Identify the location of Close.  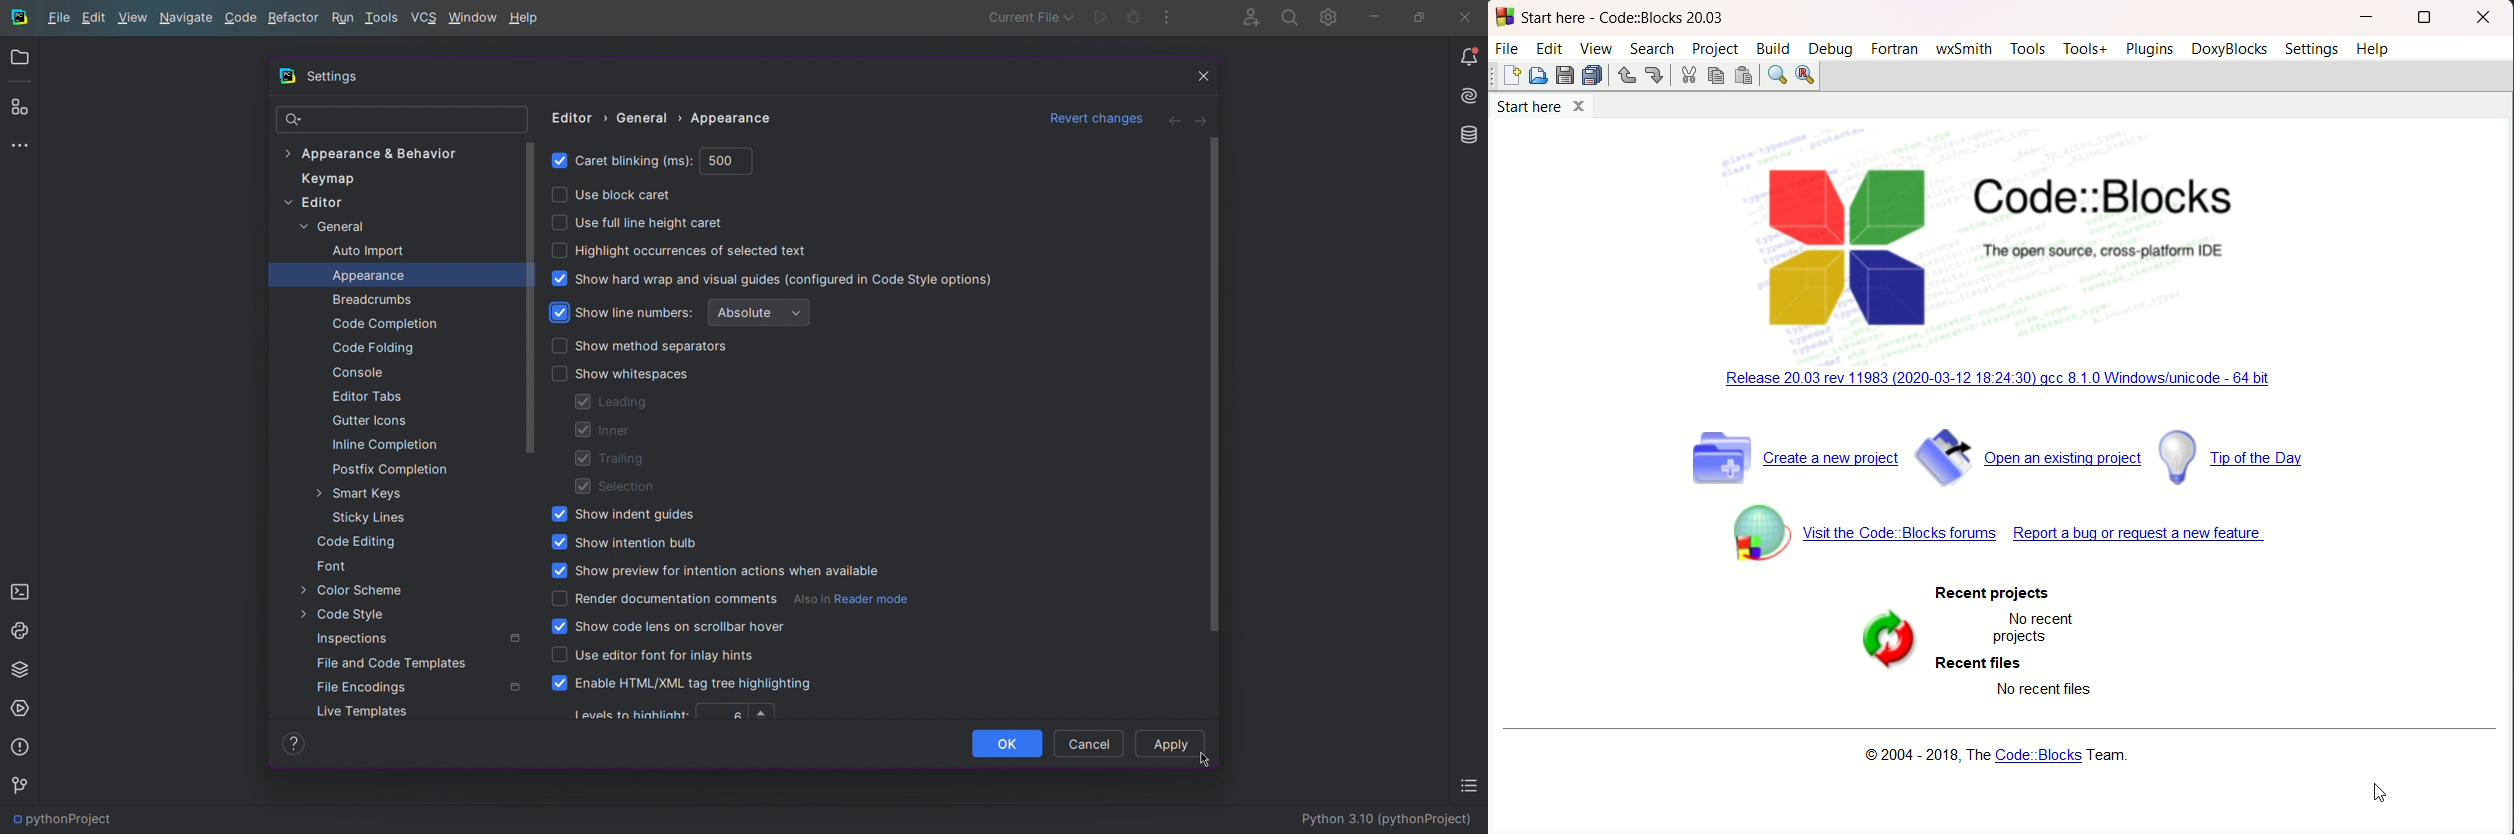
(1468, 16).